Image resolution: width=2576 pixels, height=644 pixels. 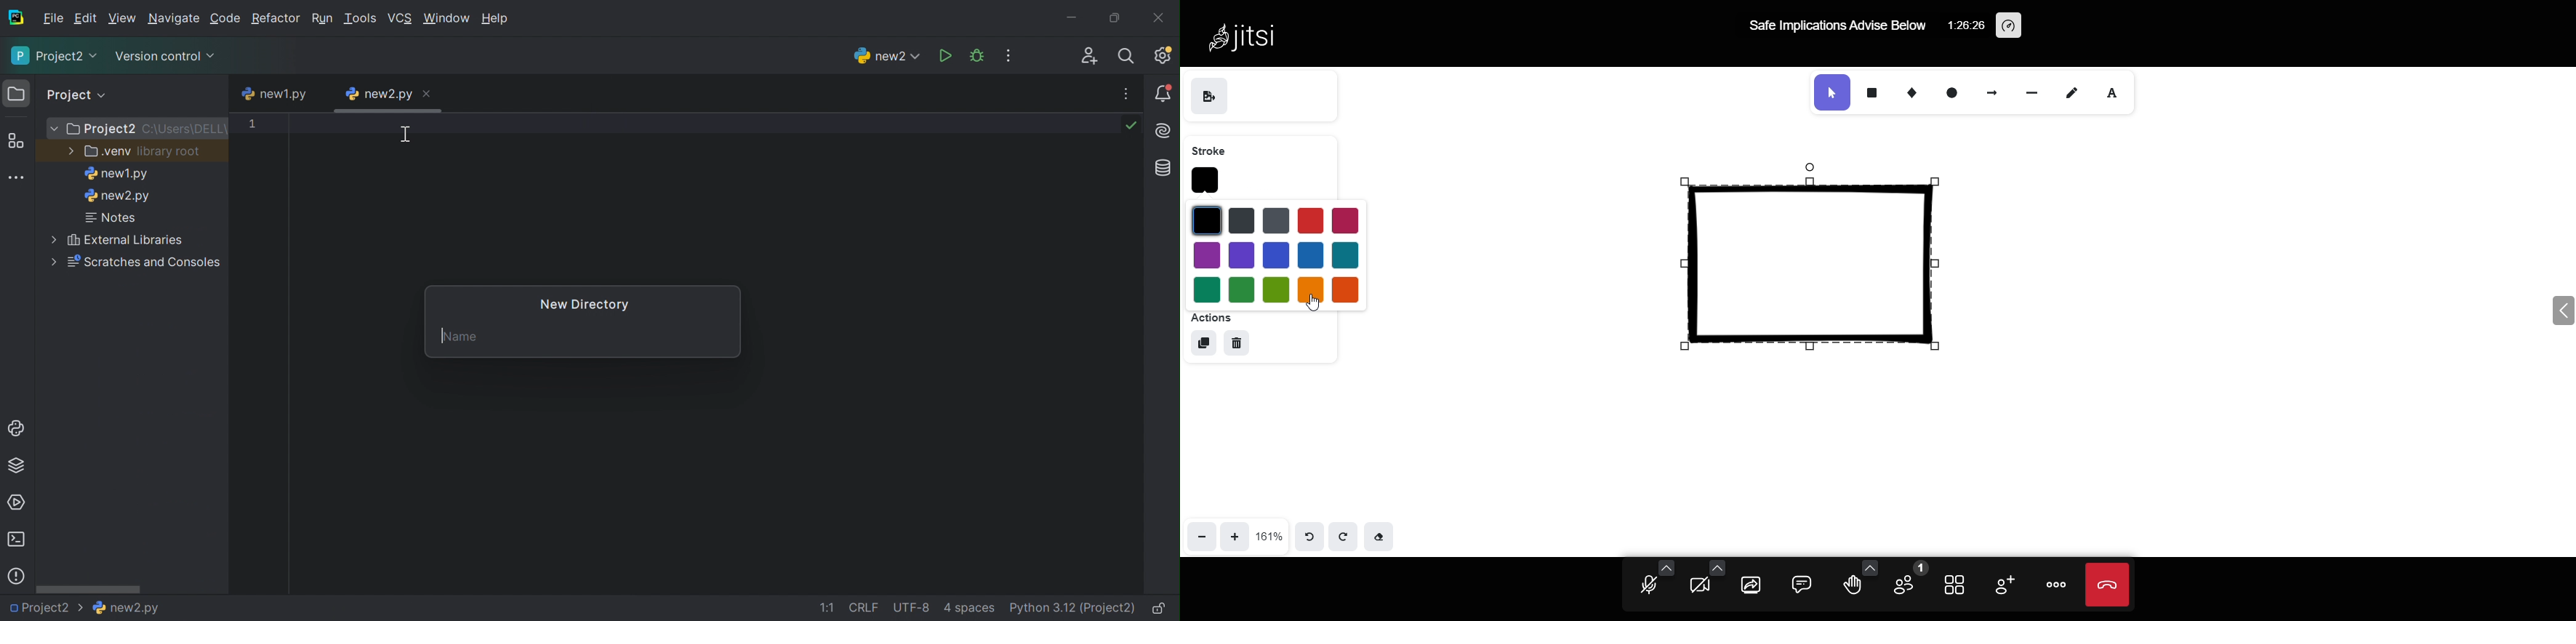 I want to click on .venv, so click(x=107, y=152).